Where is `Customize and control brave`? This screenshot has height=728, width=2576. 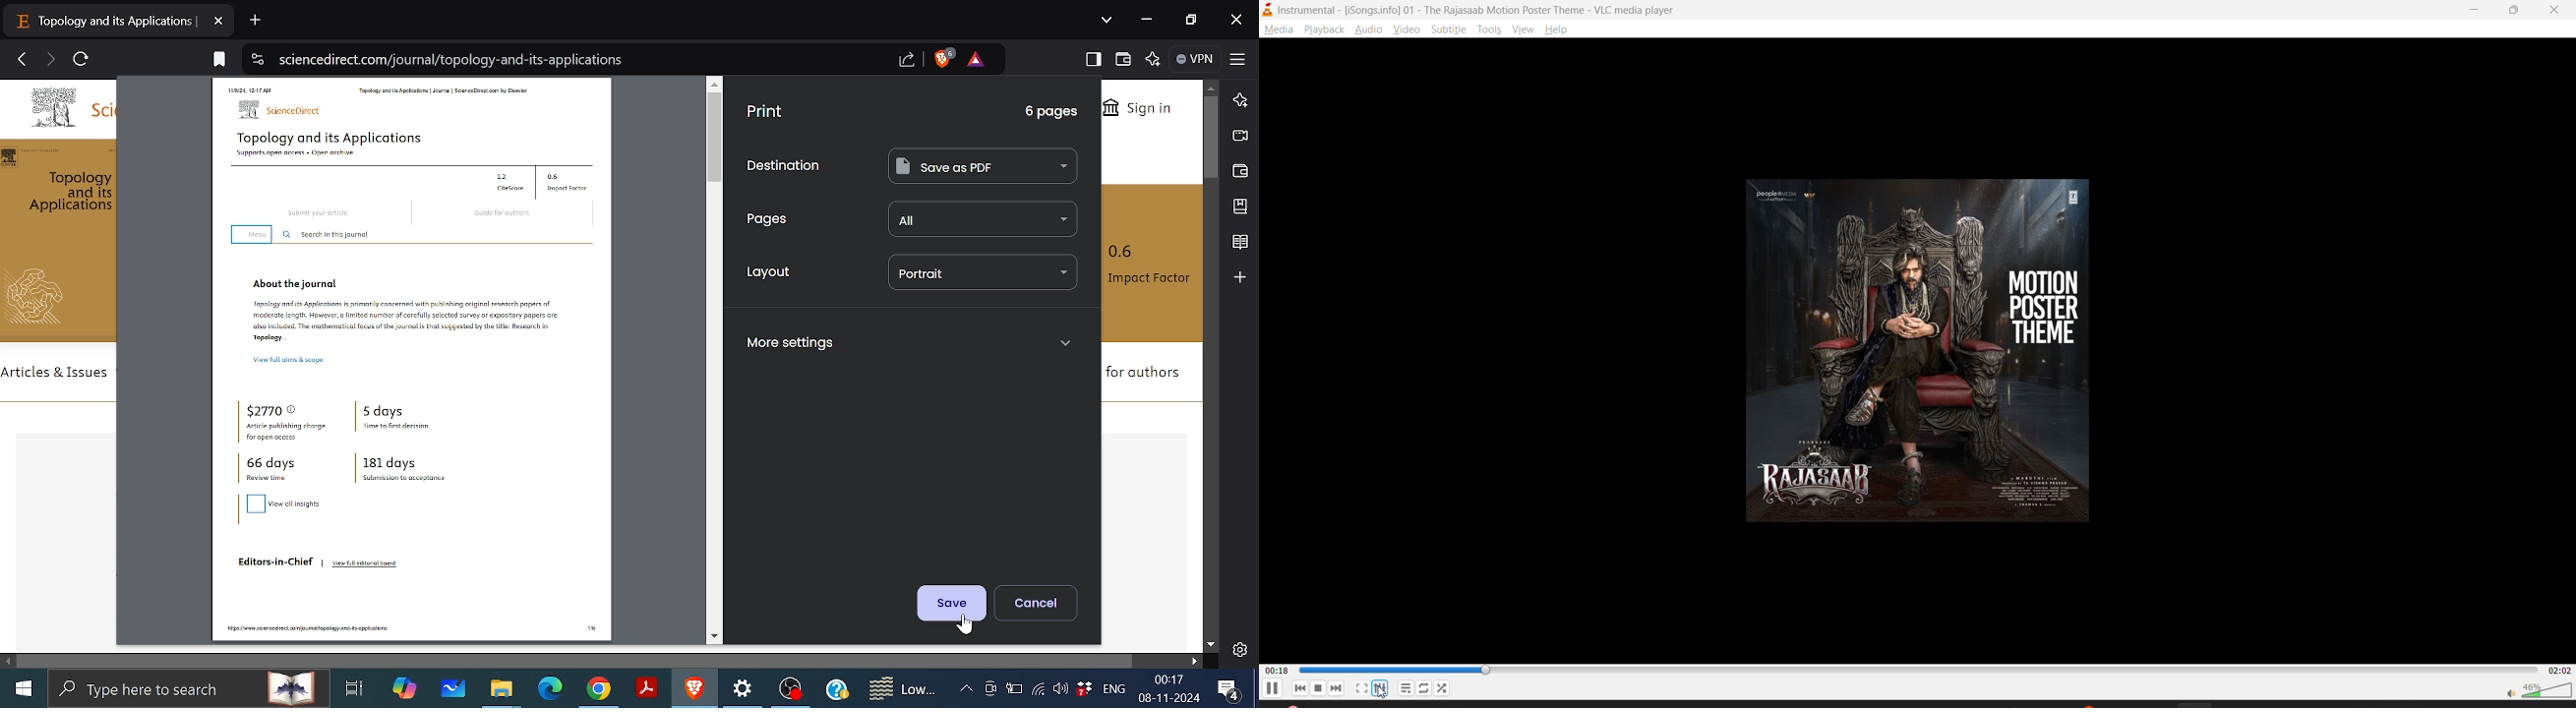
Customize and control brave is located at coordinates (1238, 59).